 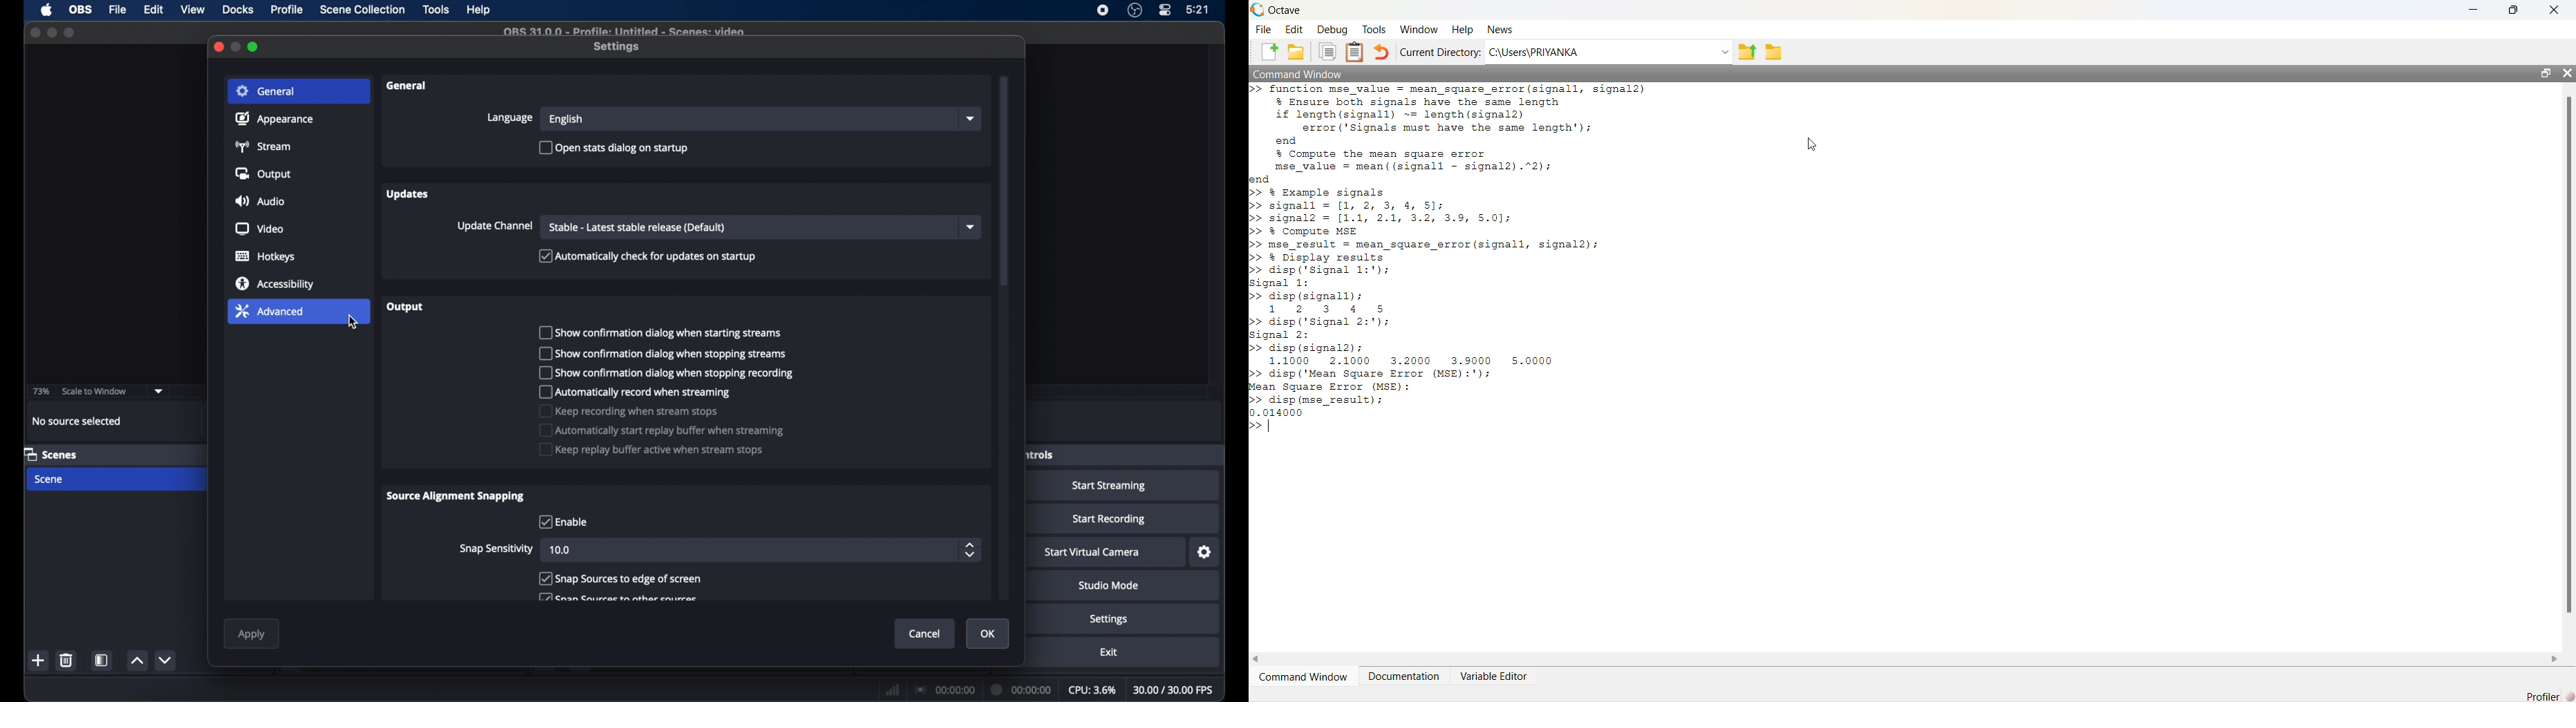 What do you see at coordinates (1173, 690) in the screenshot?
I see `fps` at bounding box center [1173, 690].